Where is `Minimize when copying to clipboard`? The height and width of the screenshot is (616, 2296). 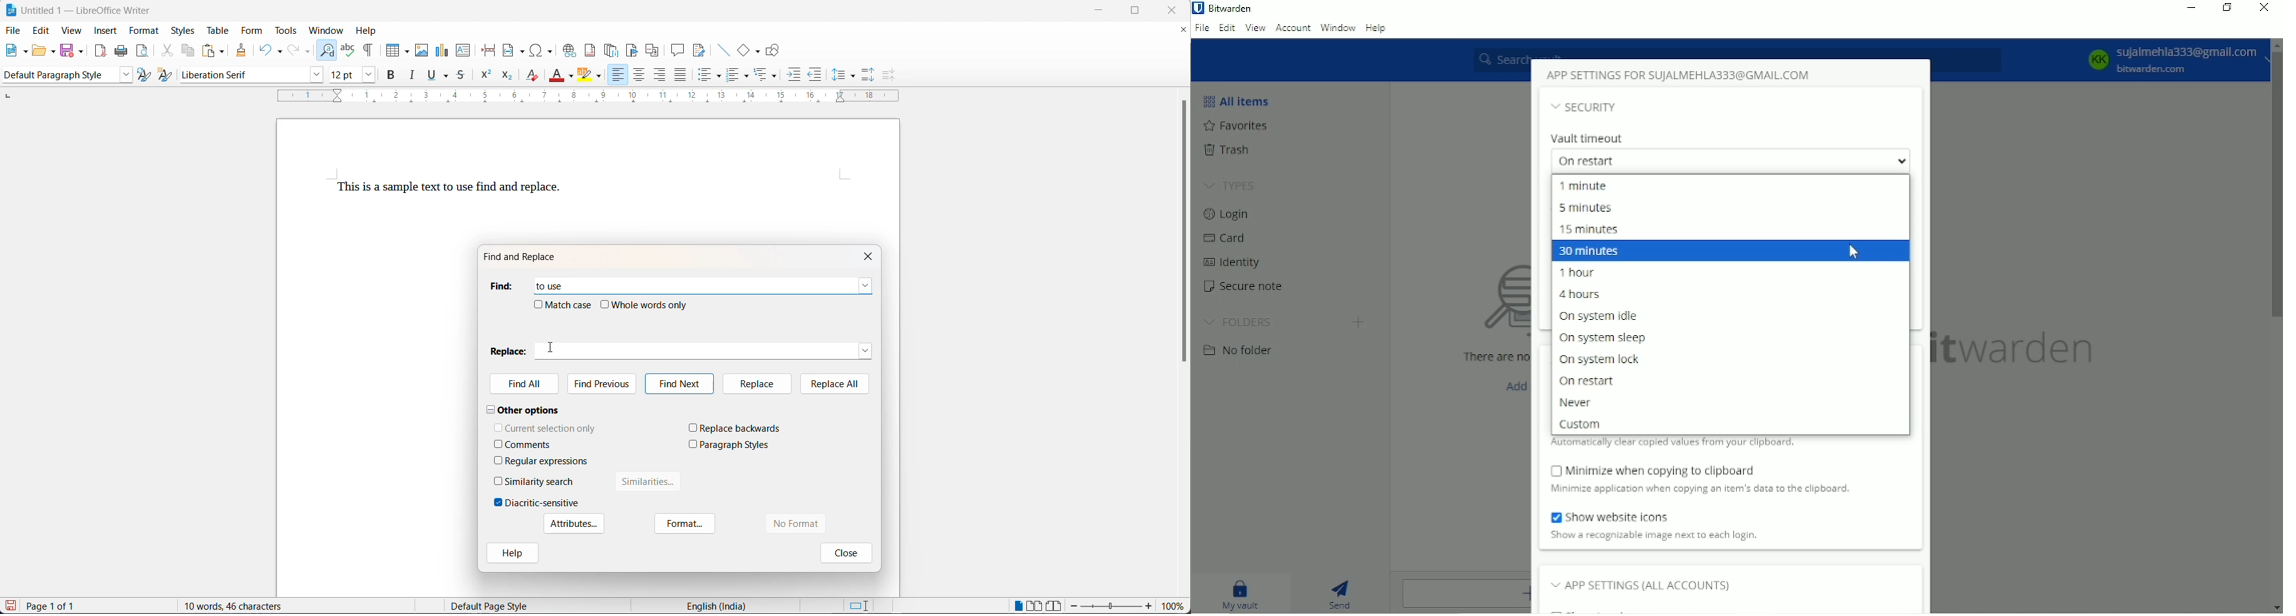
Minimize when copying to clipboard is located at coordinates (1657, 470).